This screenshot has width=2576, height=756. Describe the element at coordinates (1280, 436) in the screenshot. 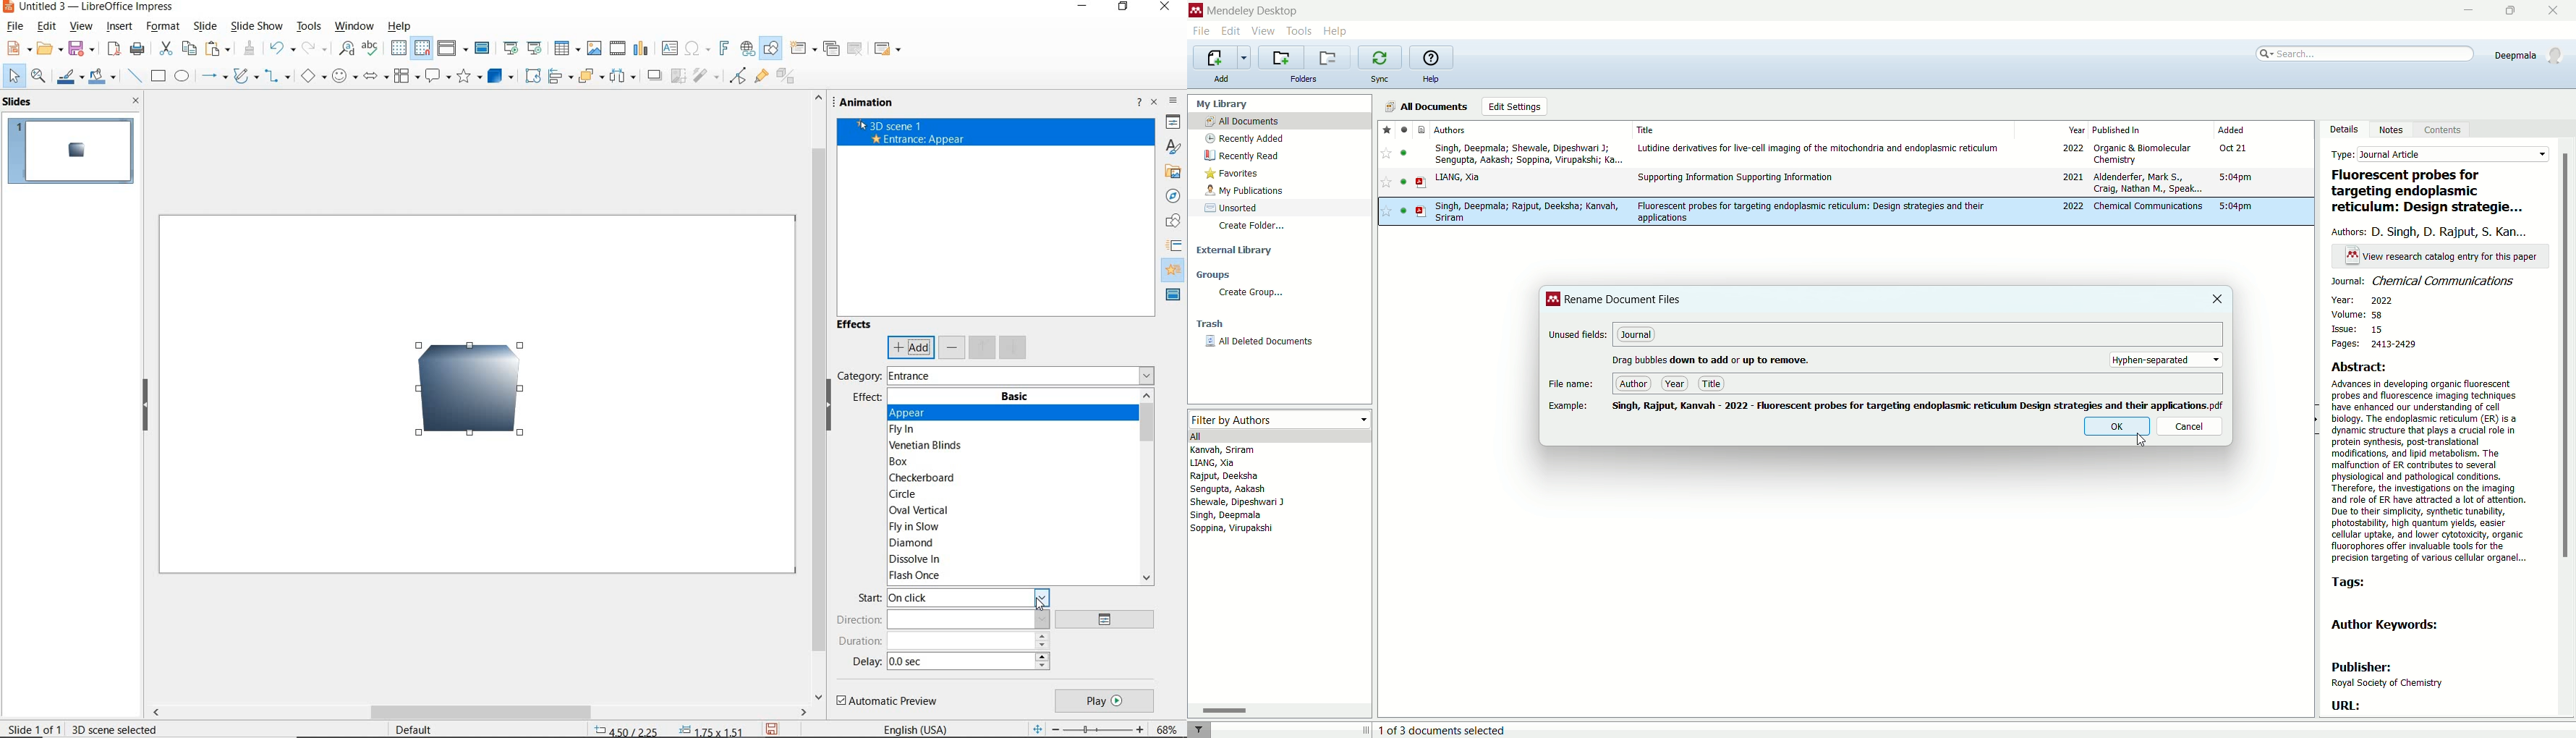

I see `all` at that location.